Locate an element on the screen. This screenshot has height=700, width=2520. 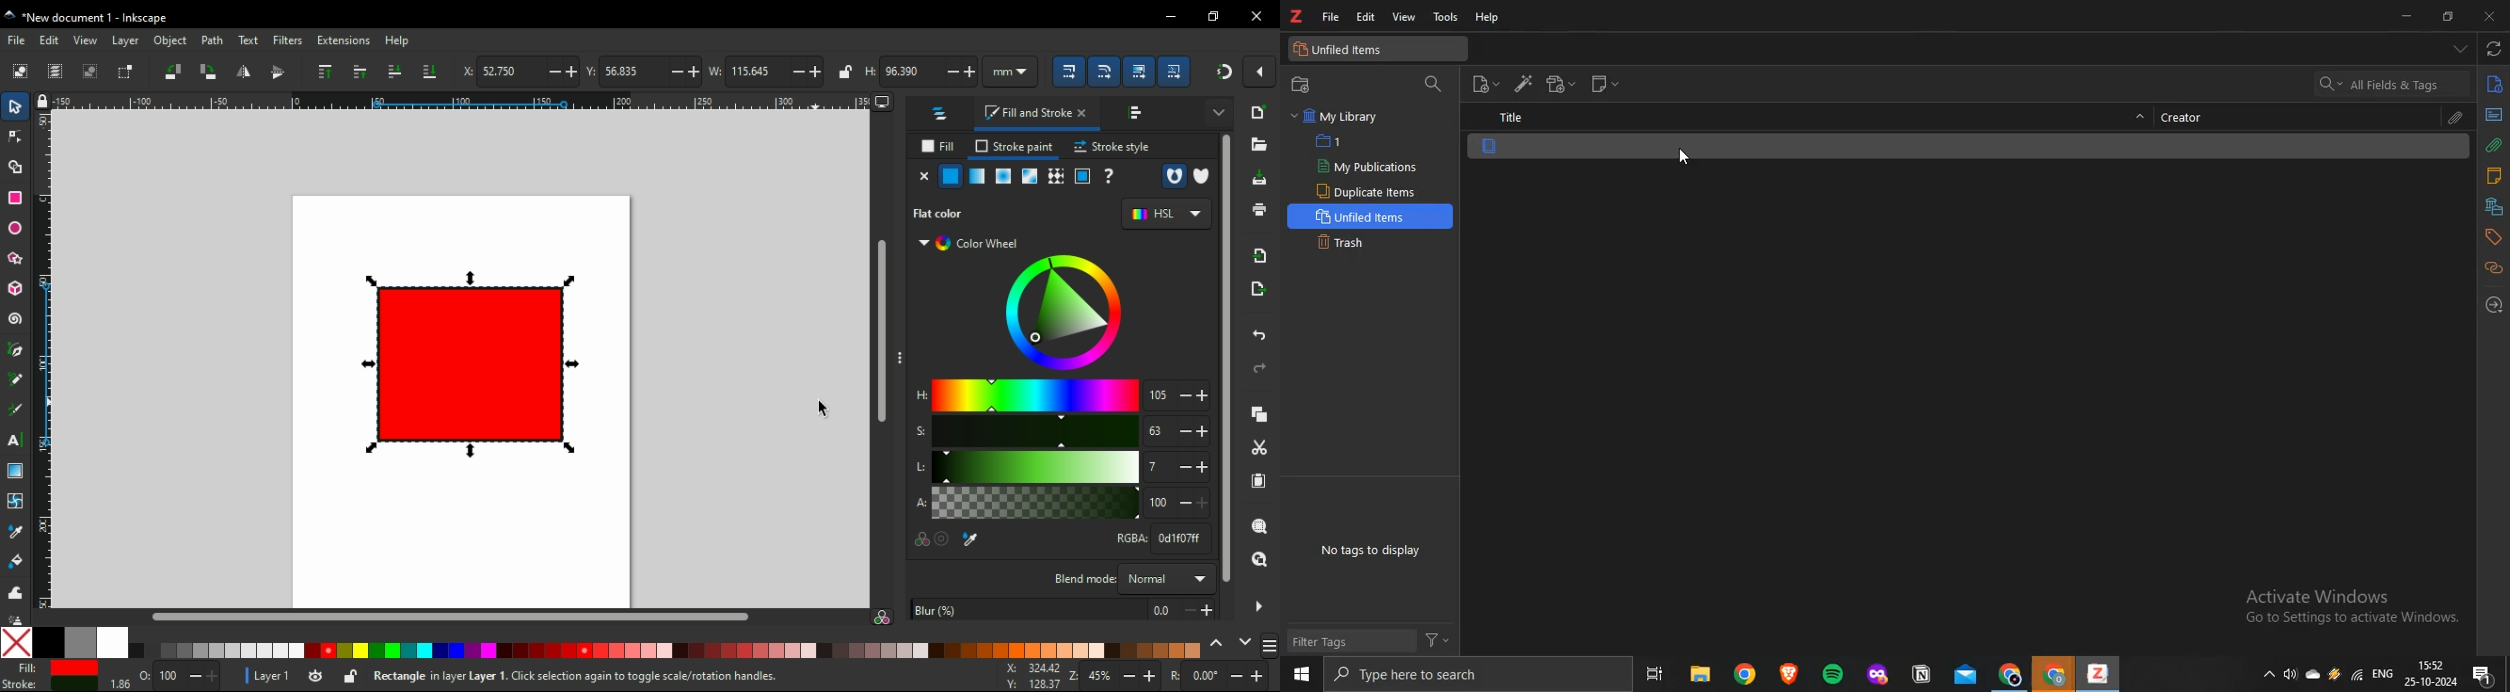
increase/decrease is located at coordinates (1249, 676).